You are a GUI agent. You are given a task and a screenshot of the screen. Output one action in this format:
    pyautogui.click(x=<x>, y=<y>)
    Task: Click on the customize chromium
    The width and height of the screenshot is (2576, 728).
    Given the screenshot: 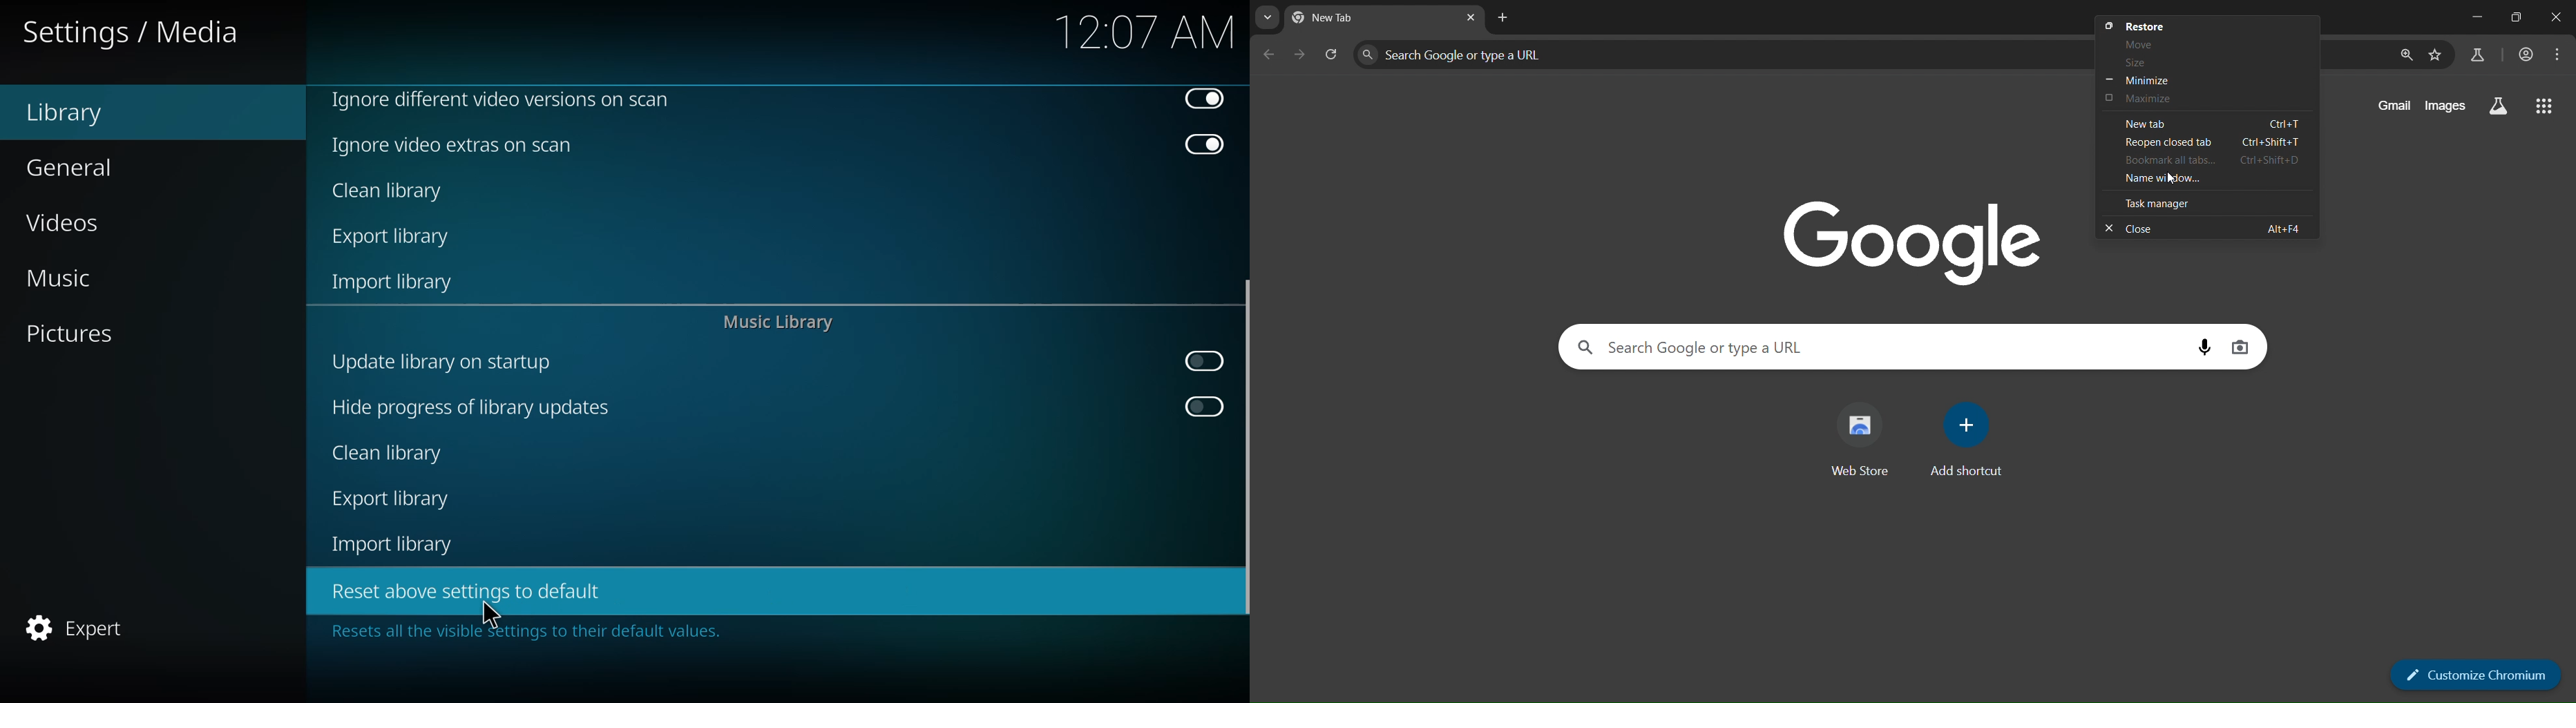 What is the action you would take?
    pyautogui.click(x=2477, y=673)
    